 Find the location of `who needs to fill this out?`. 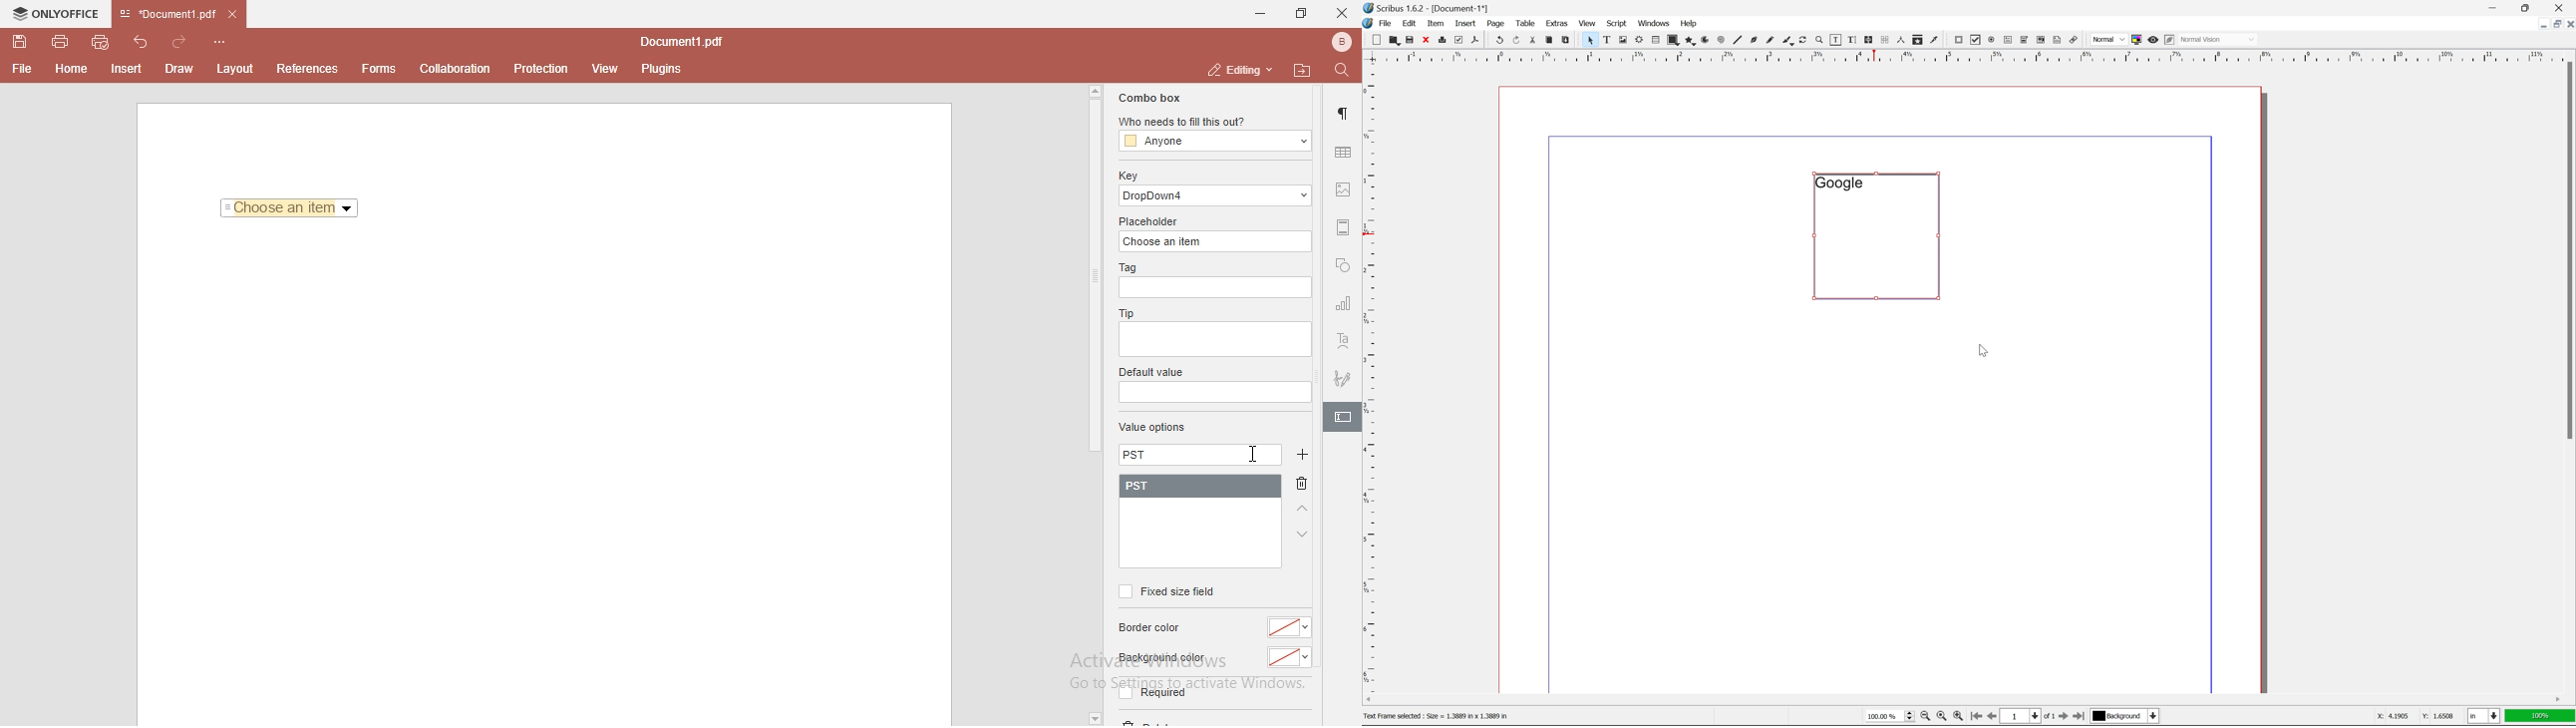

who needs to fill this out? is located at coordinates (1212, 123).